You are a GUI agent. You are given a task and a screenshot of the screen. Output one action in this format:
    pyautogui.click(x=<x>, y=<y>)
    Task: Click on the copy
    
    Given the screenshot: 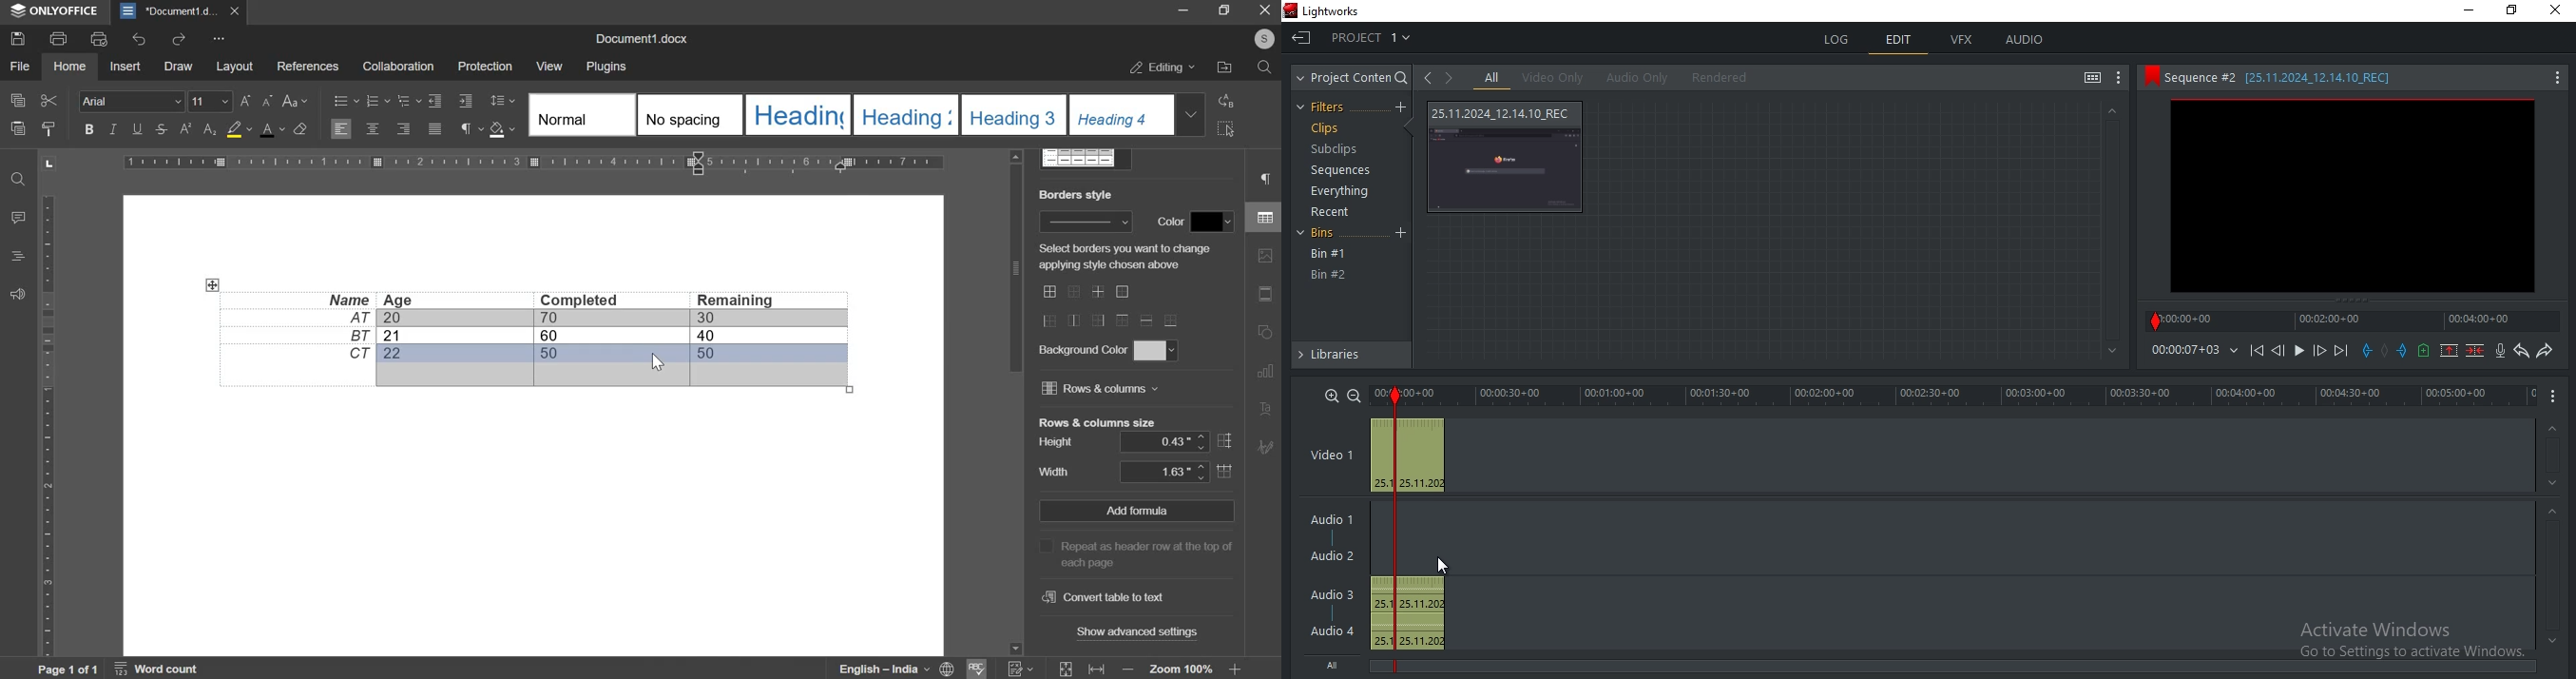 What is the action you would take?
    pyautogui.click(x=16, y=101)
    